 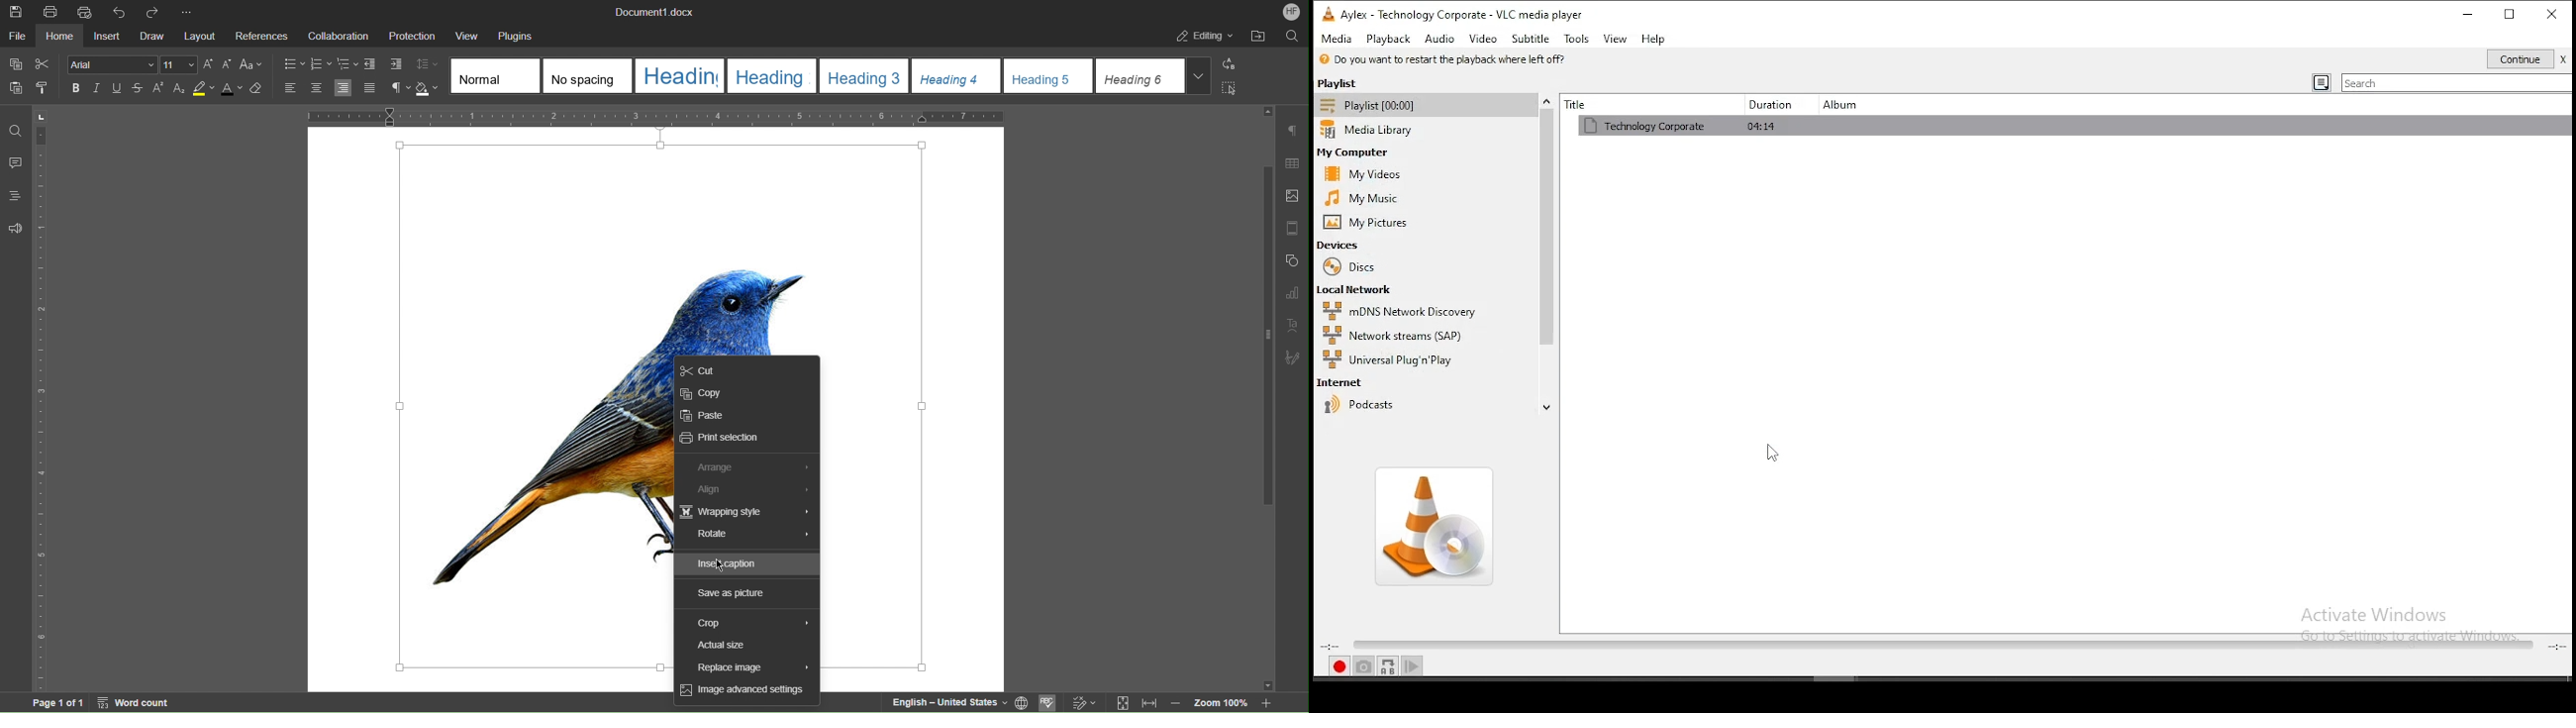 What do you see at coordinates (203, 89) in the screenshot?
I see `Highlight` at bounding box center [203, 89].